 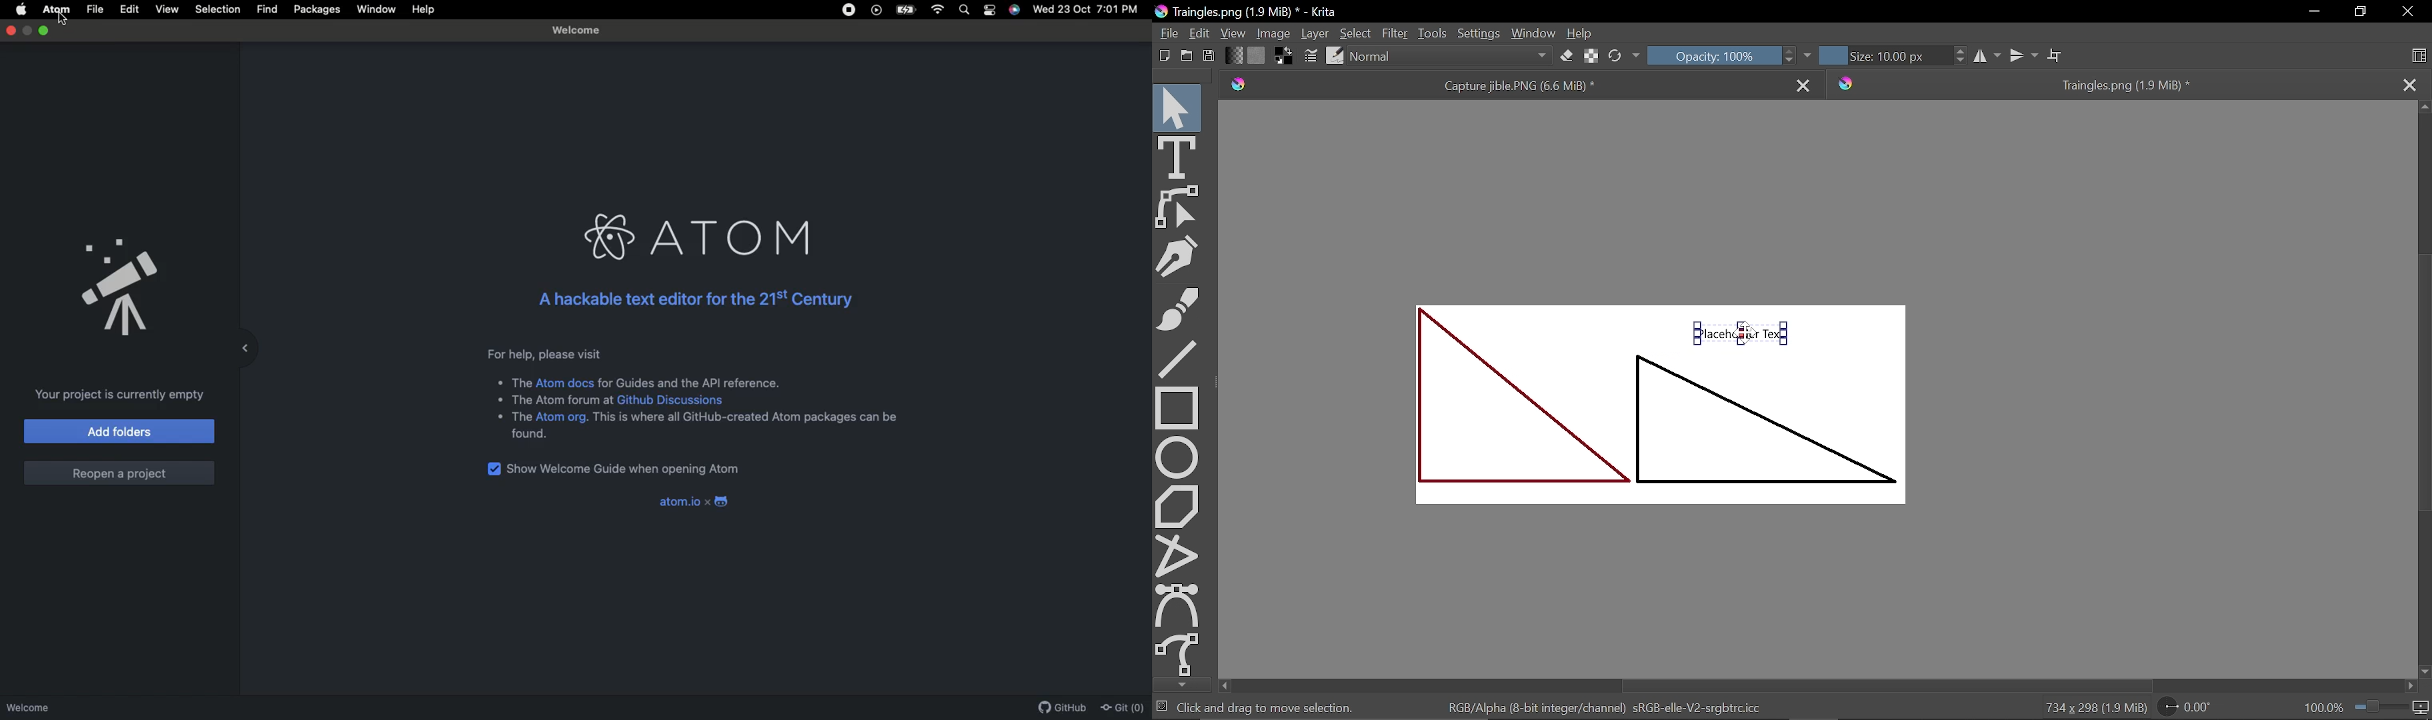 I want to click on Choose brush preset, so click(x=1334, y=56).